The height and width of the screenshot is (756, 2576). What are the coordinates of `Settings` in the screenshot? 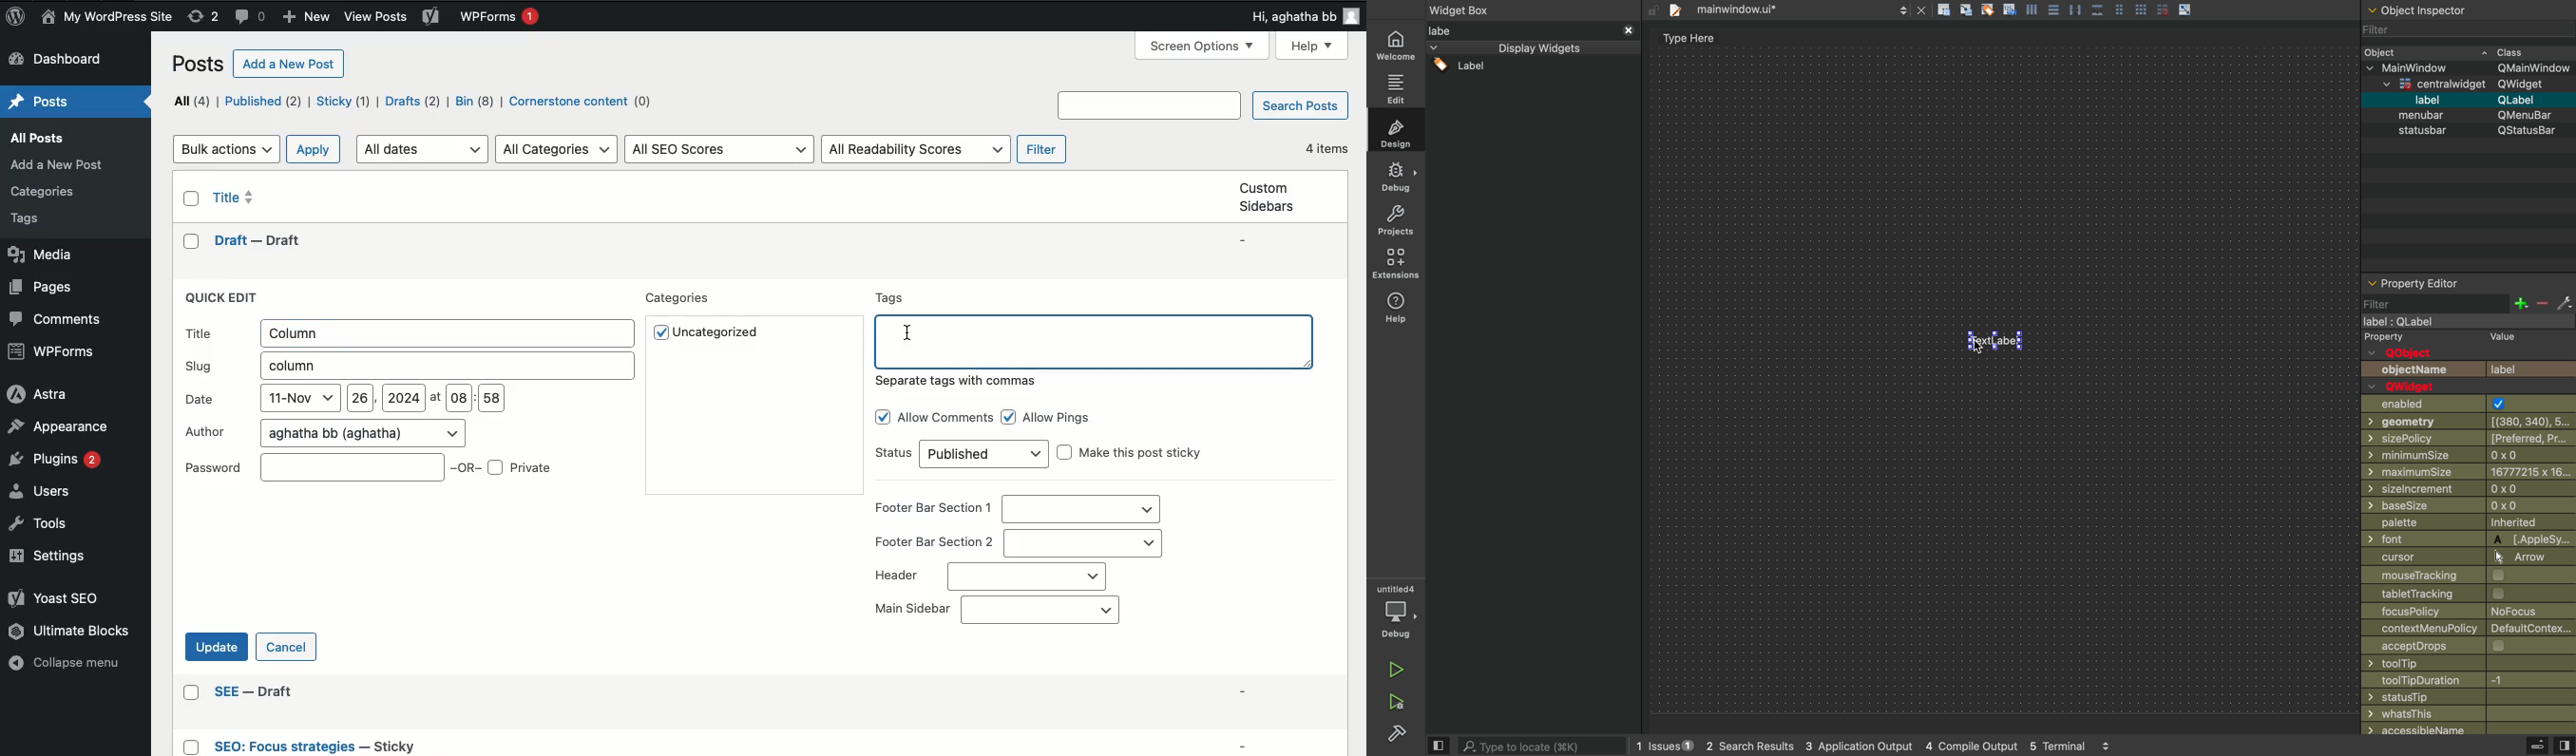 It's located at (54, 557).